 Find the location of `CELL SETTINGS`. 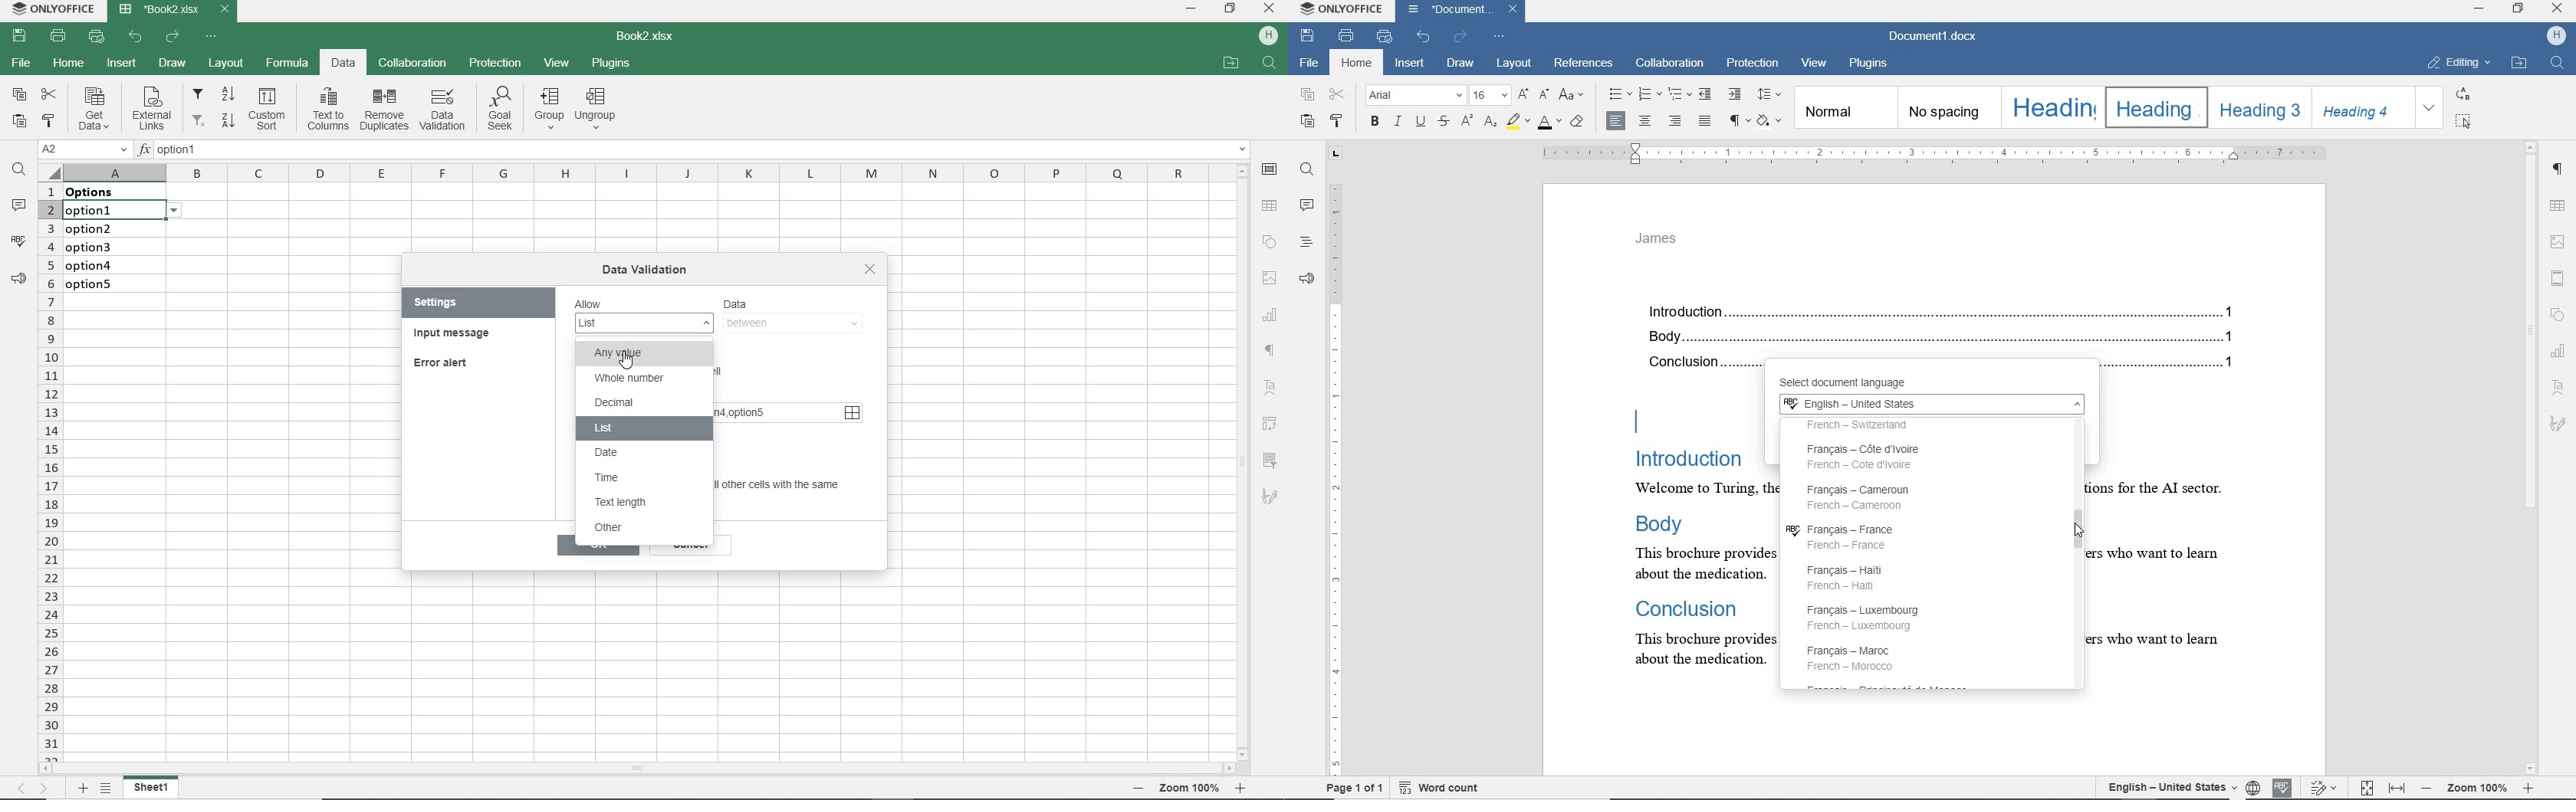

CELL SETTINGS is located at coordinates (1270, 171).